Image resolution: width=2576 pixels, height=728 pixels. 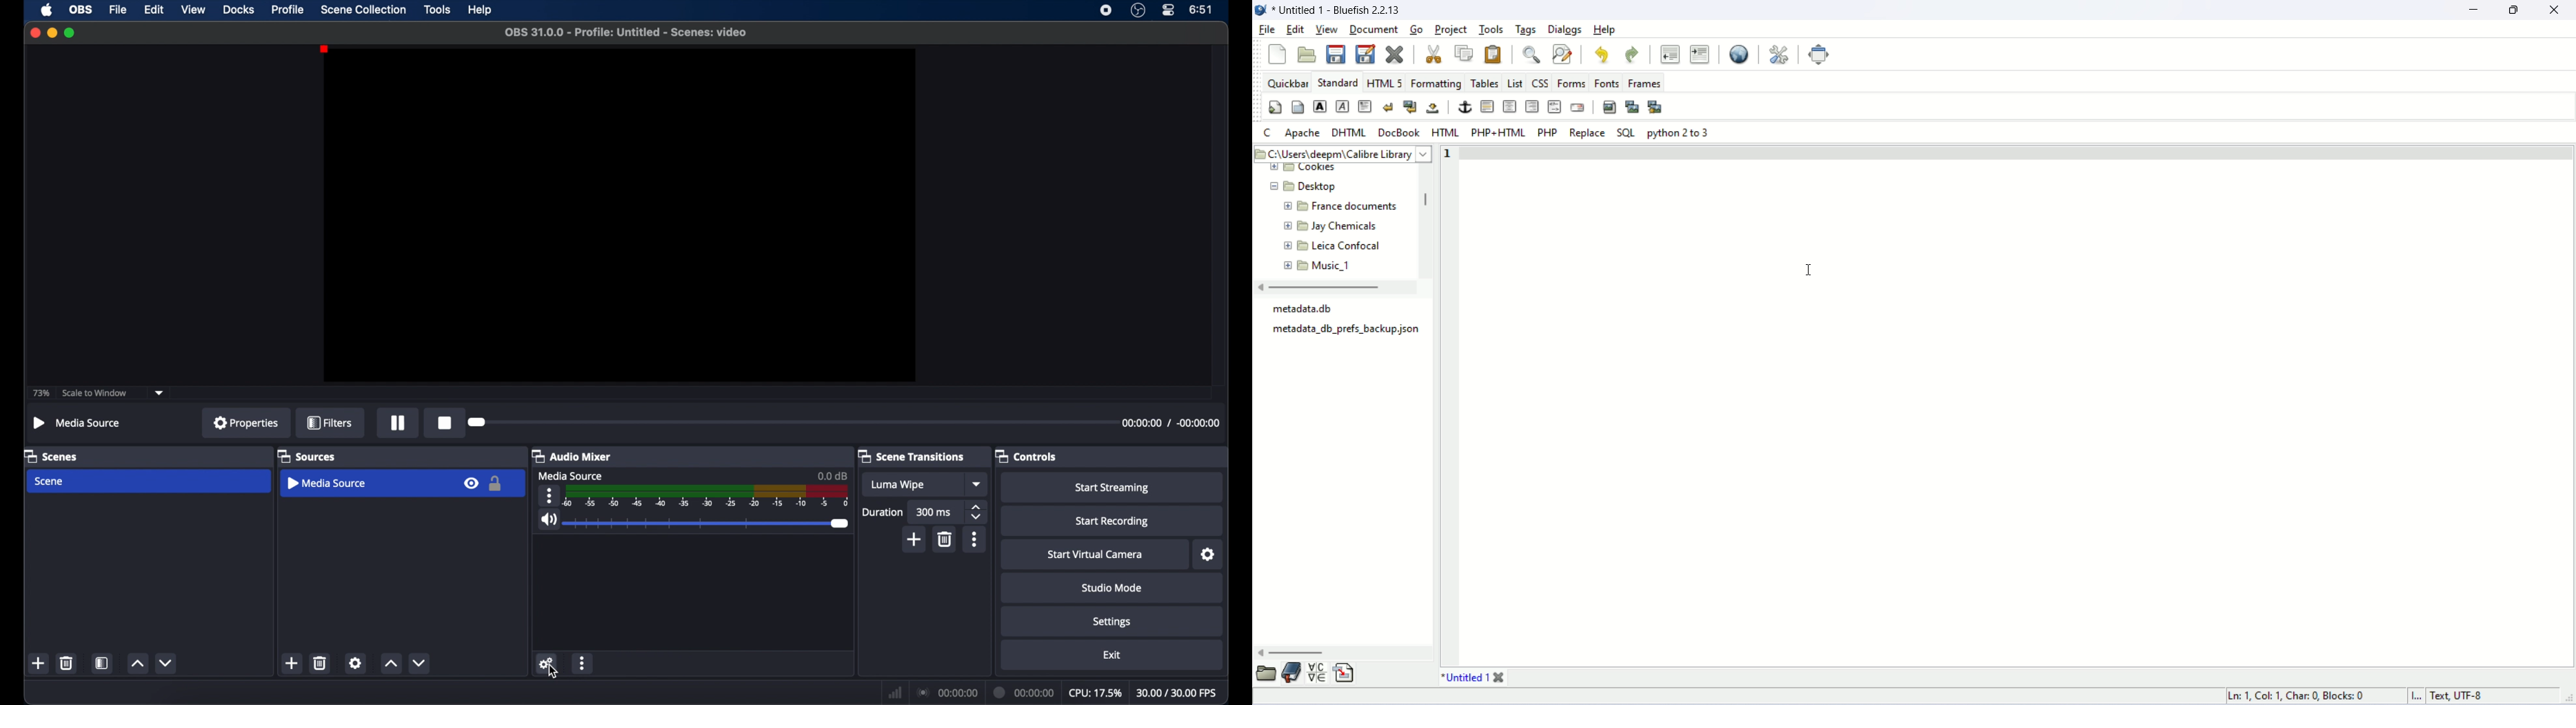 What do you see at coordinates (1633, 54) in the screenshot?
I see `redo` at bounding box center [1633, 54].